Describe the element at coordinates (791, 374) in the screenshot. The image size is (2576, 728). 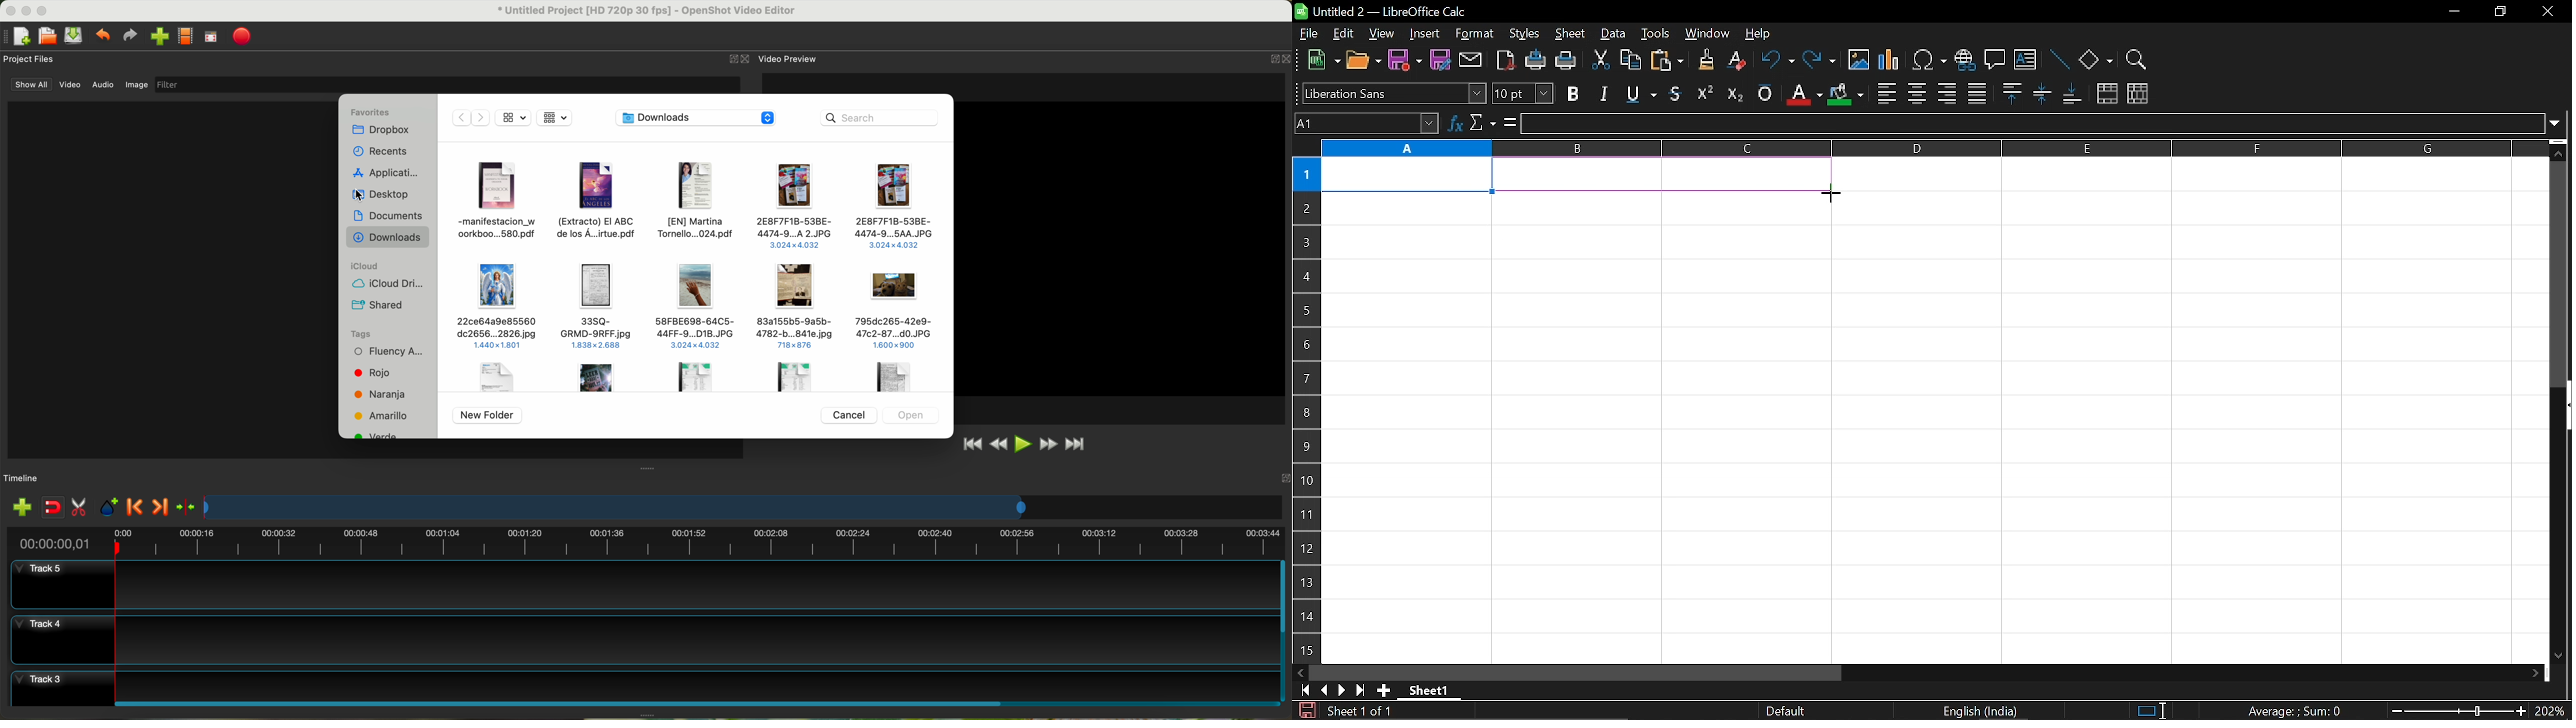
I see `file` at that location.